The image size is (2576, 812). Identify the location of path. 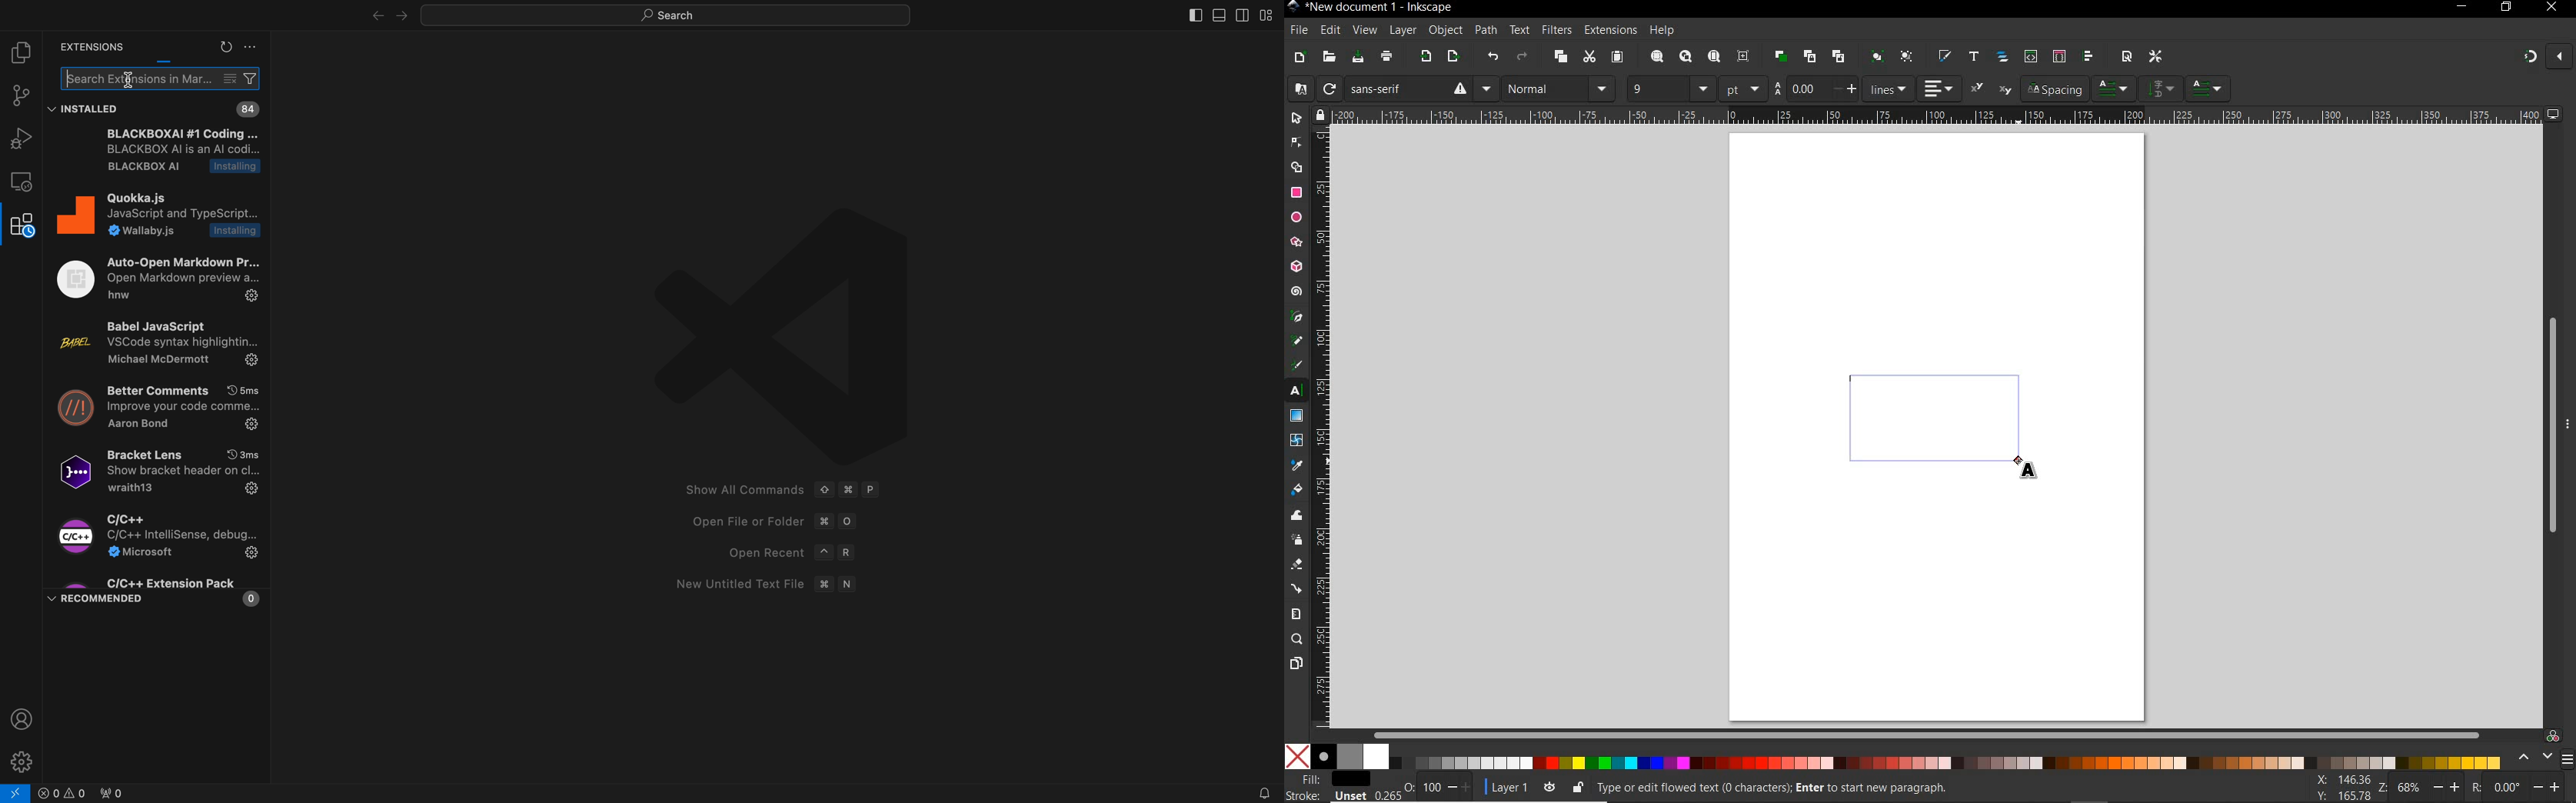
(1483, 28).